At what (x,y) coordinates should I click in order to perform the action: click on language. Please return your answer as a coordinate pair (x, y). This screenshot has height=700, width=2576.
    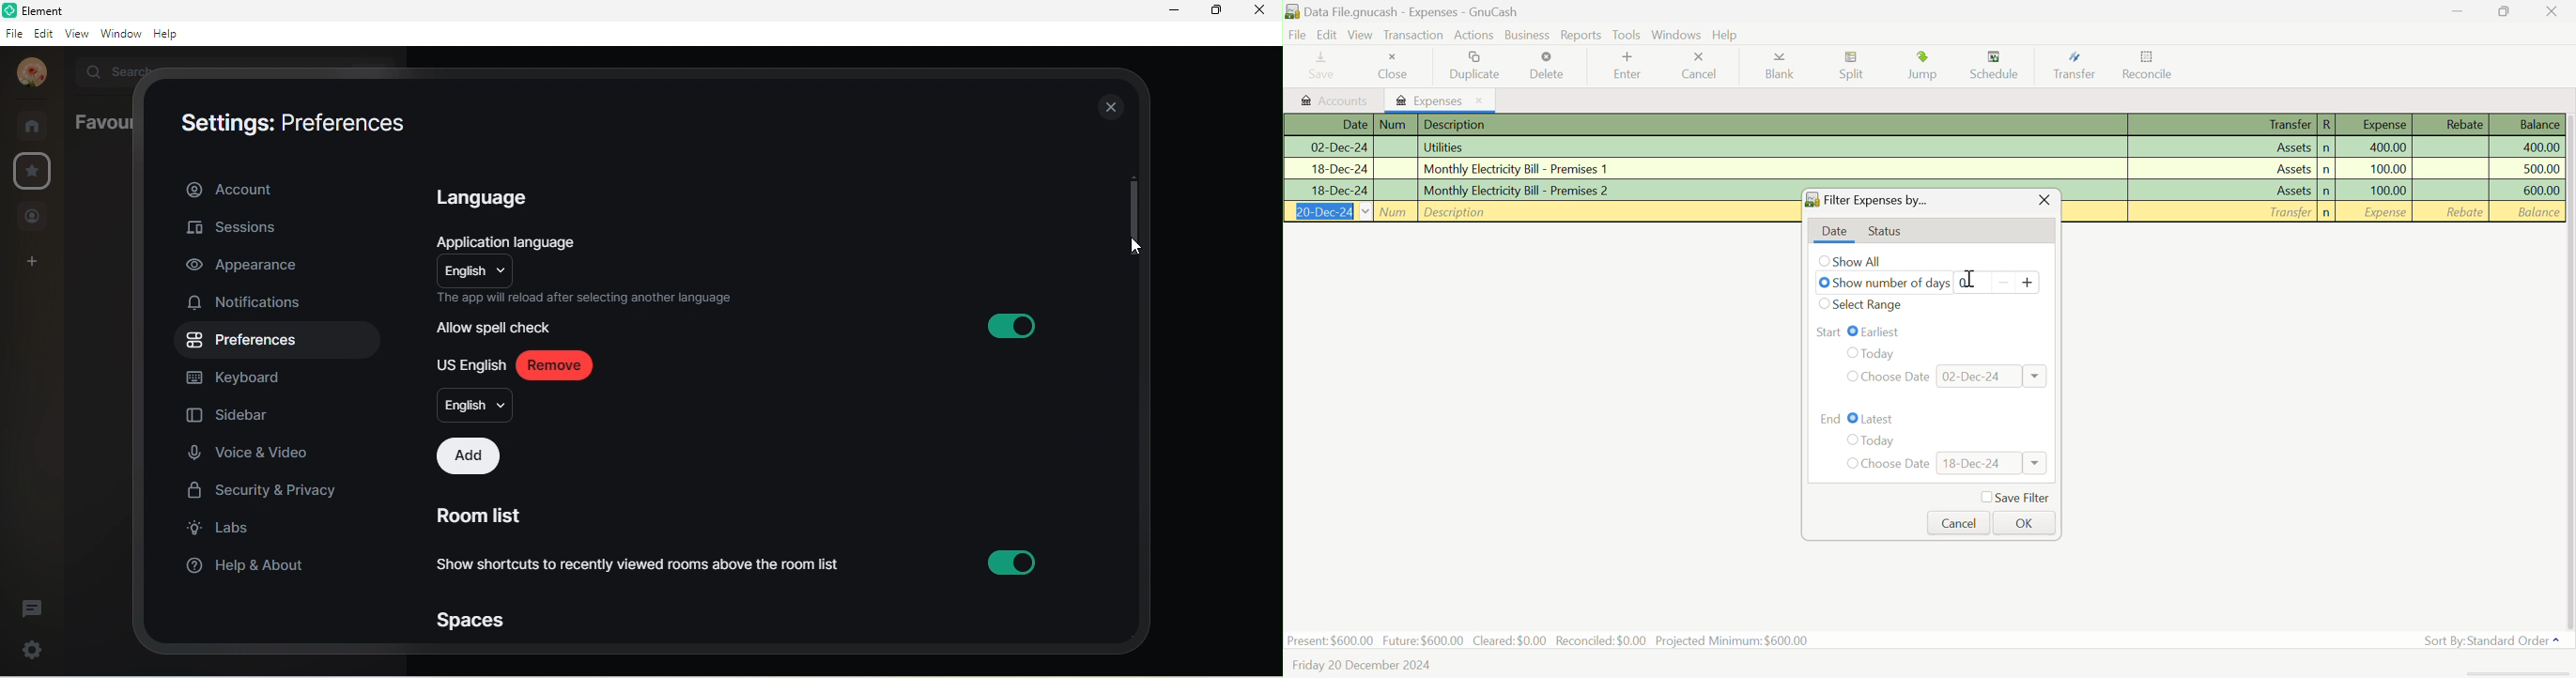
    Looking at the image, I should click on (491, 199).